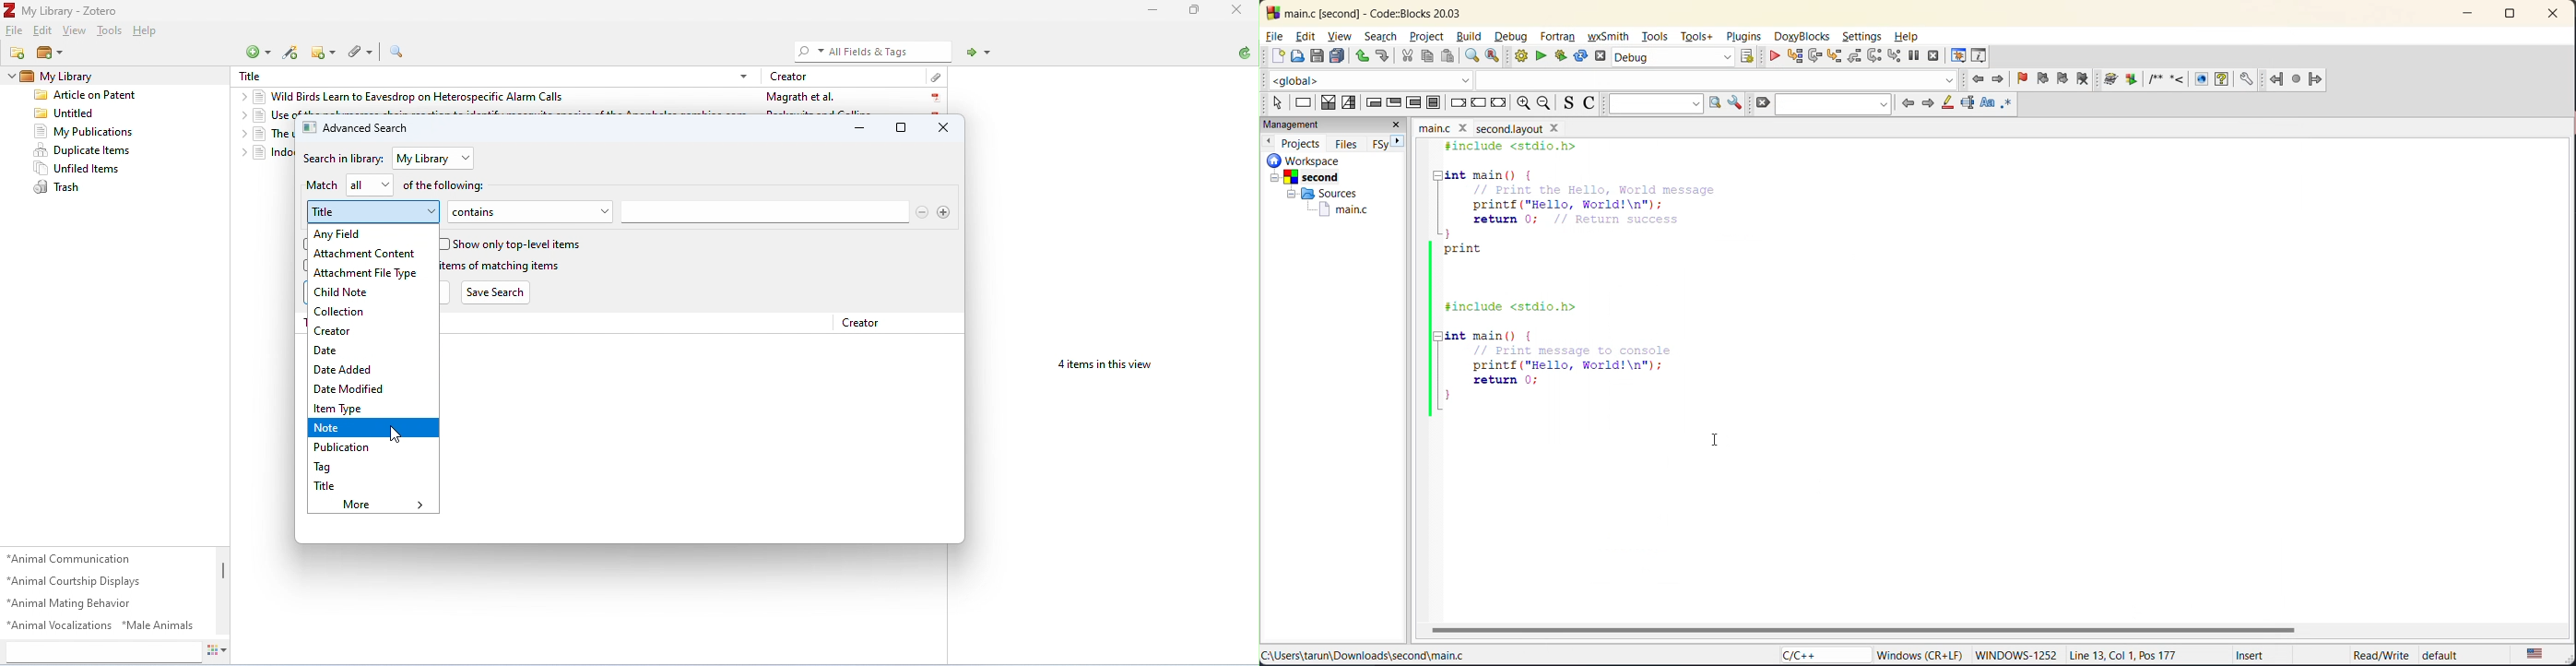 The width and height of the screenshot is (2576, 672). What do you see at coordinates (58, 188) in the screenshot?
I see `trash` at bounding box center [58, 188].